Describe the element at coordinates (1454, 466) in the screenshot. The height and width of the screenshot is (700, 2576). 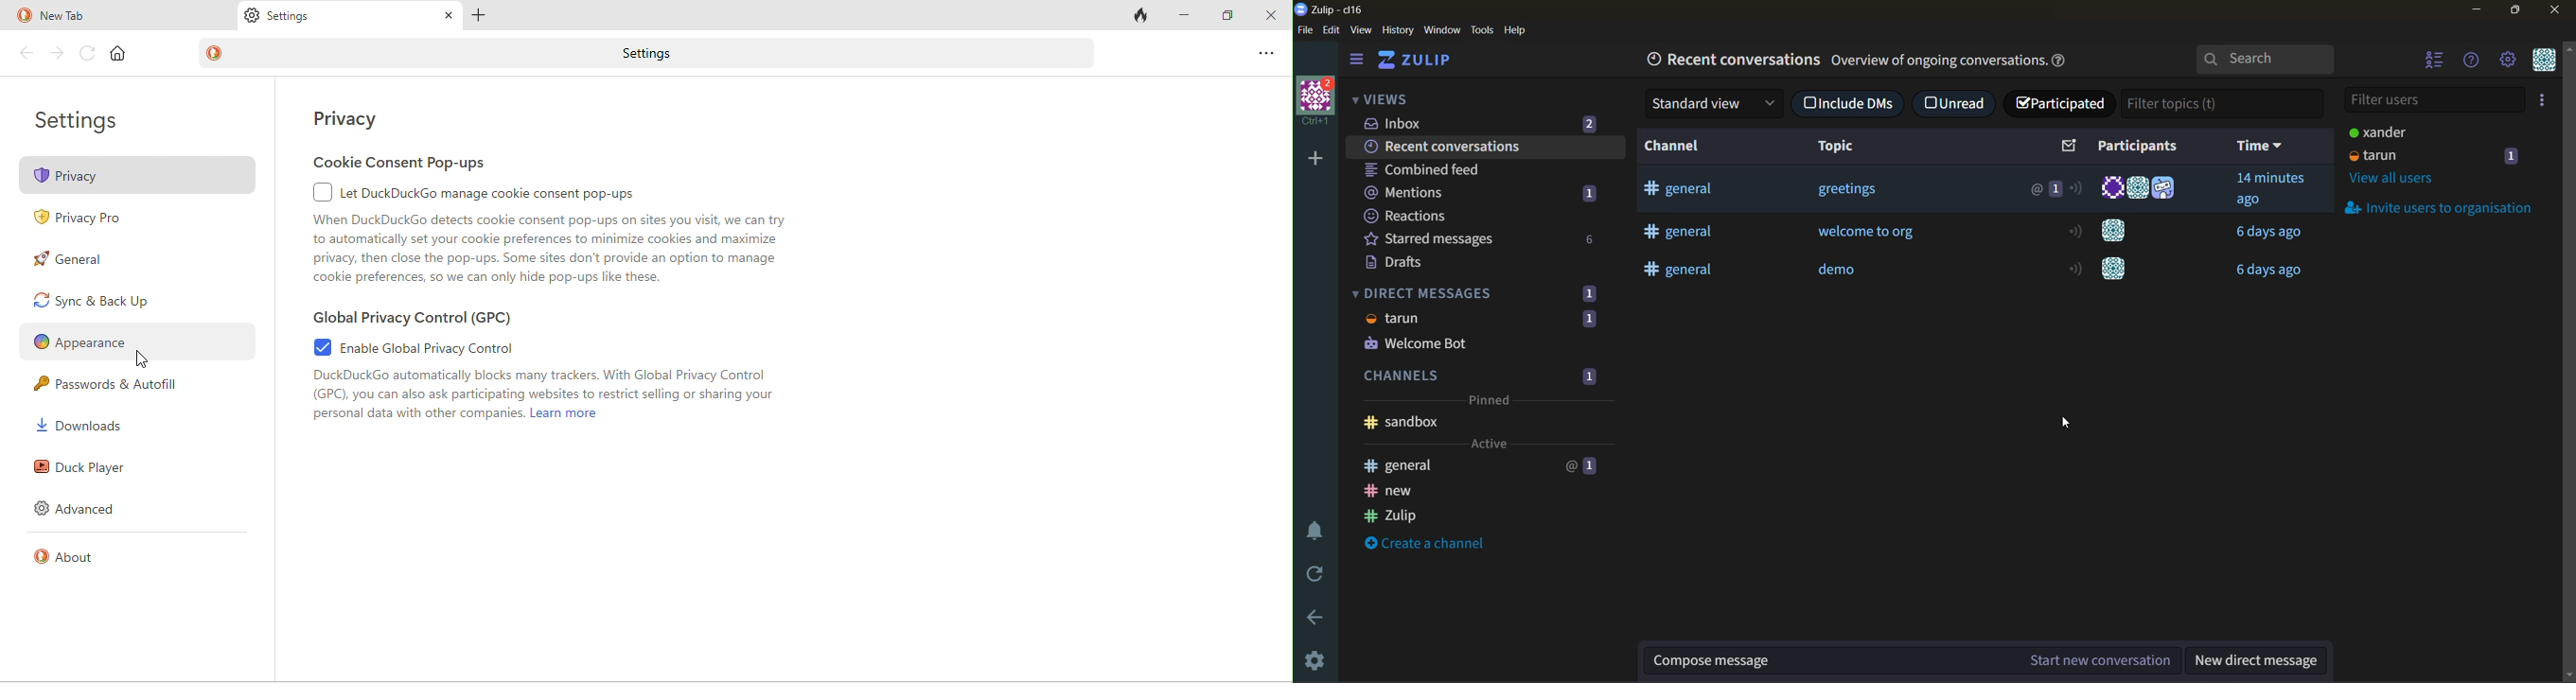
I see `general` at that location.